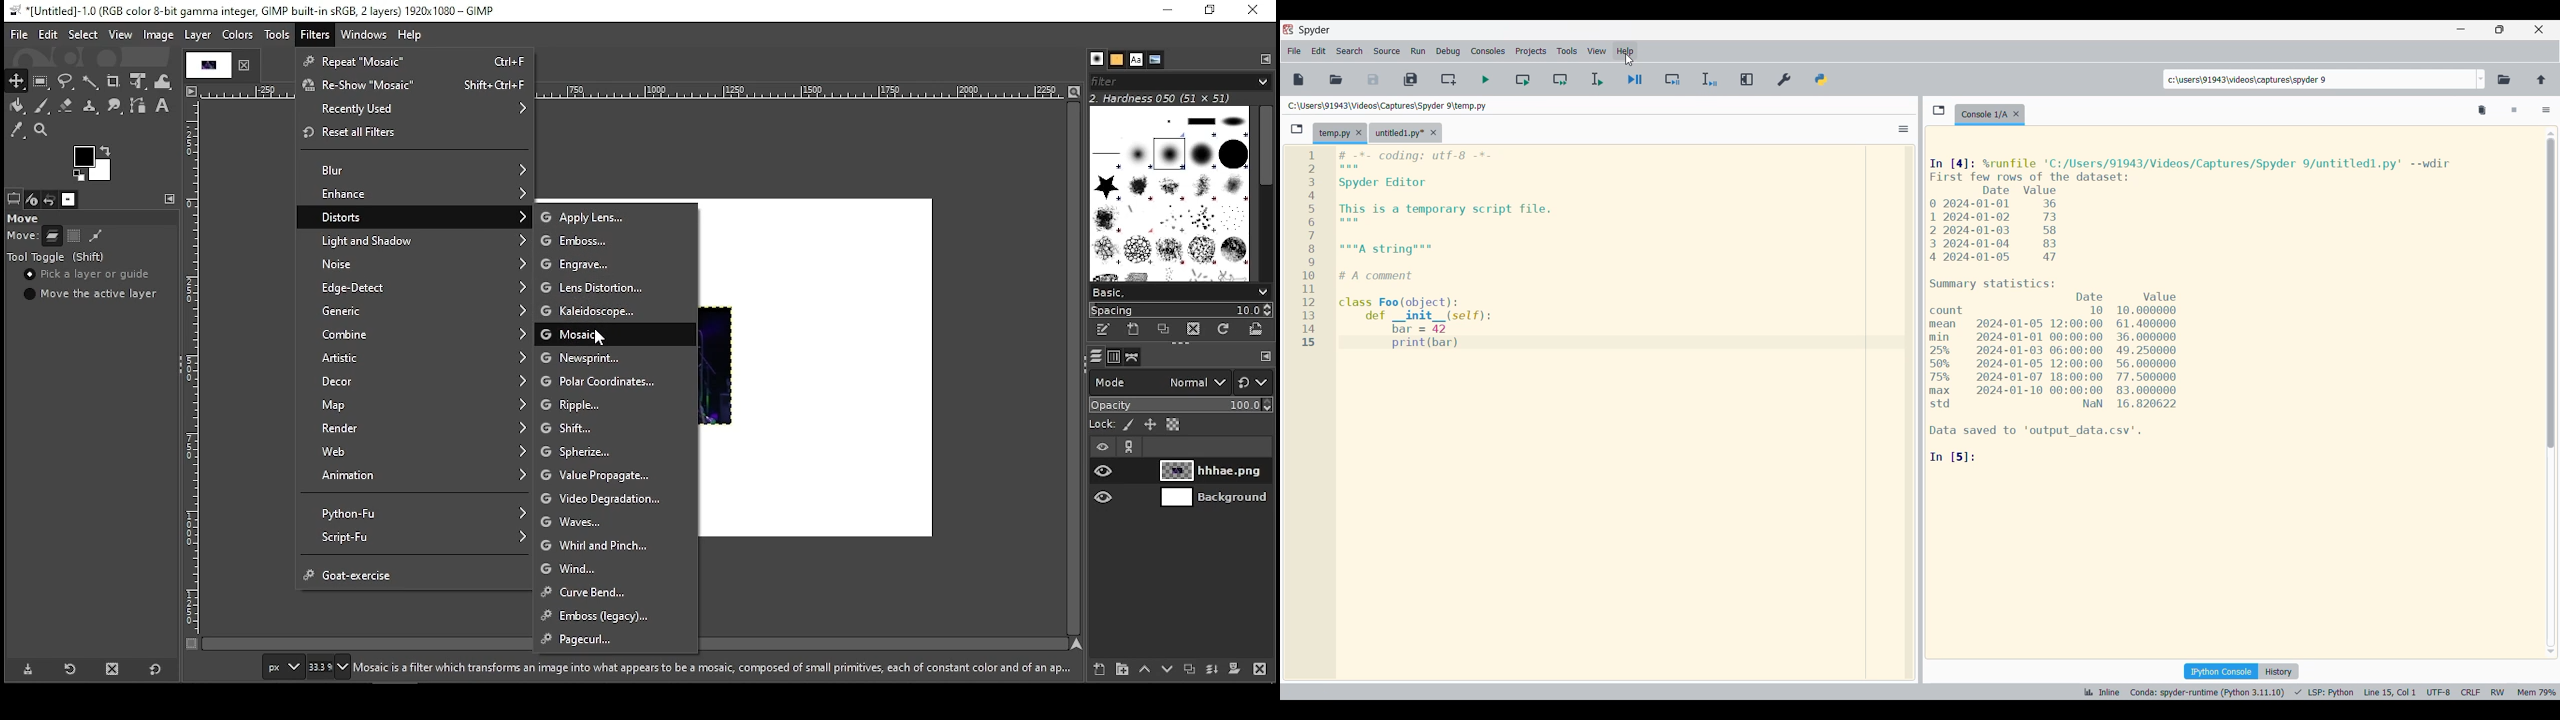 The image size is (2576, 728). I want to click on Projects menu, so click(1531, 51).